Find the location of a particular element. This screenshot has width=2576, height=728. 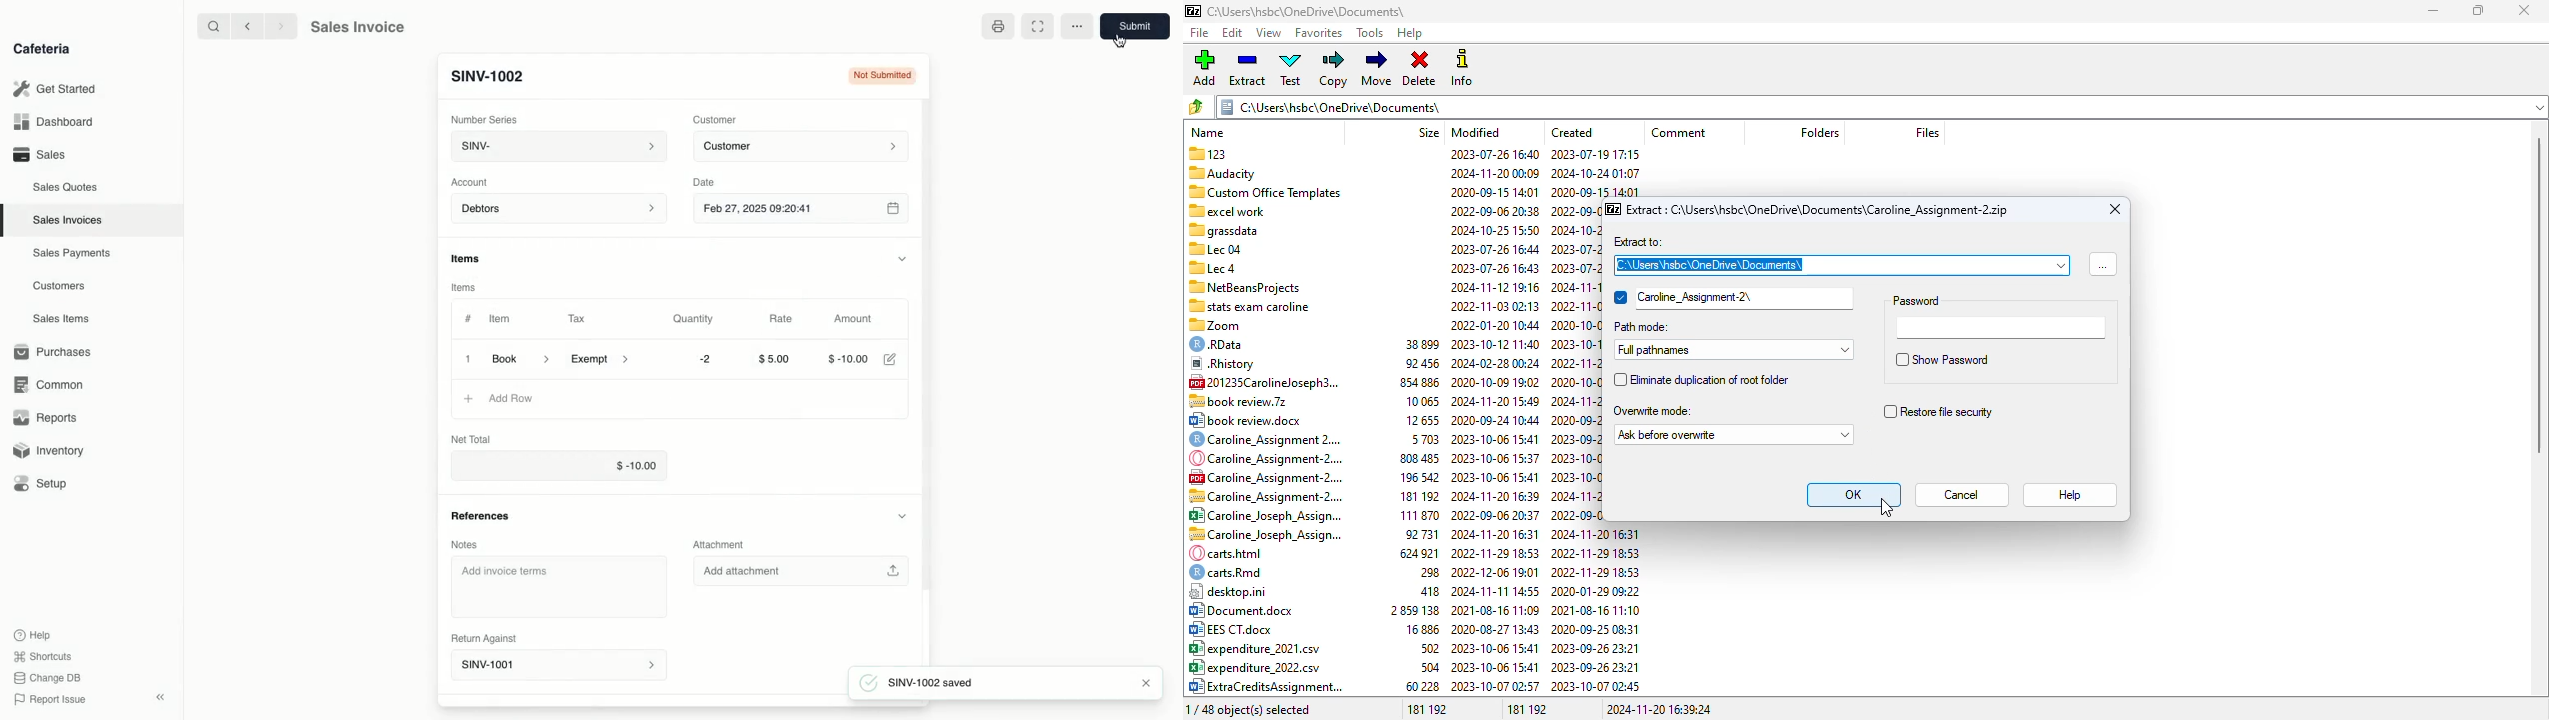

Customers is located at coordinates (59, 287).